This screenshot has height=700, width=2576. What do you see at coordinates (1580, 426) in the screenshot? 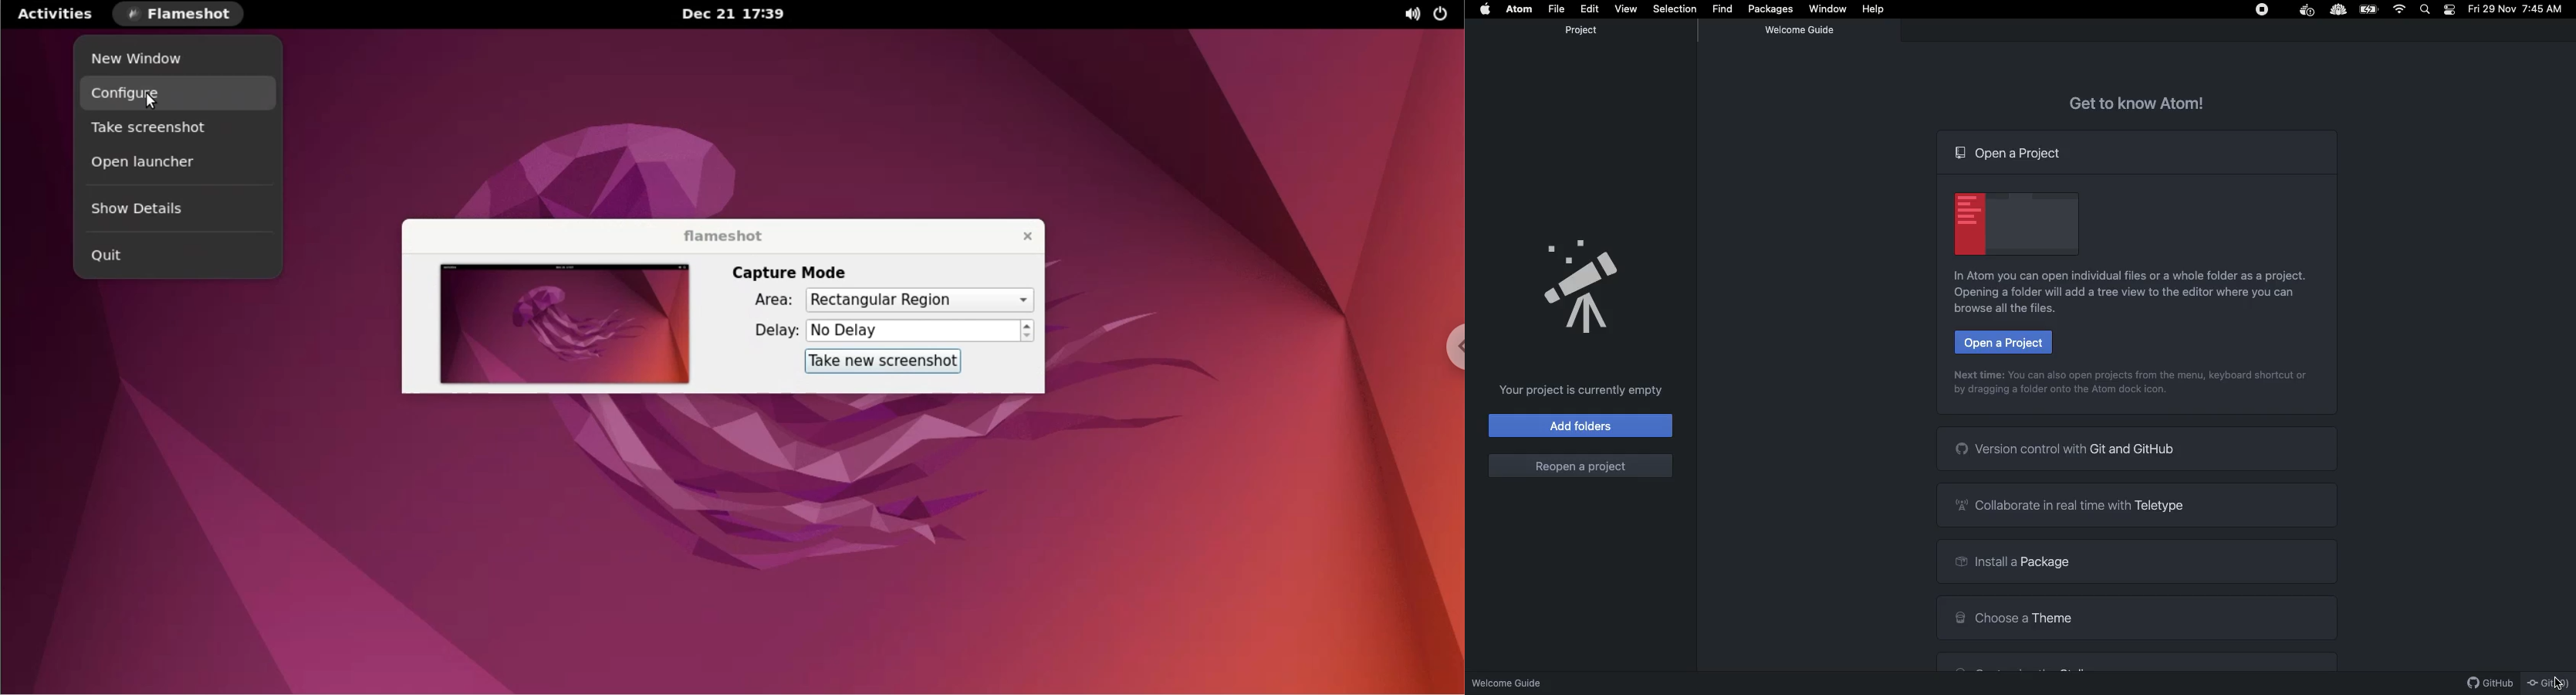
I see `Add folders` at bounding box center [1580, 426].